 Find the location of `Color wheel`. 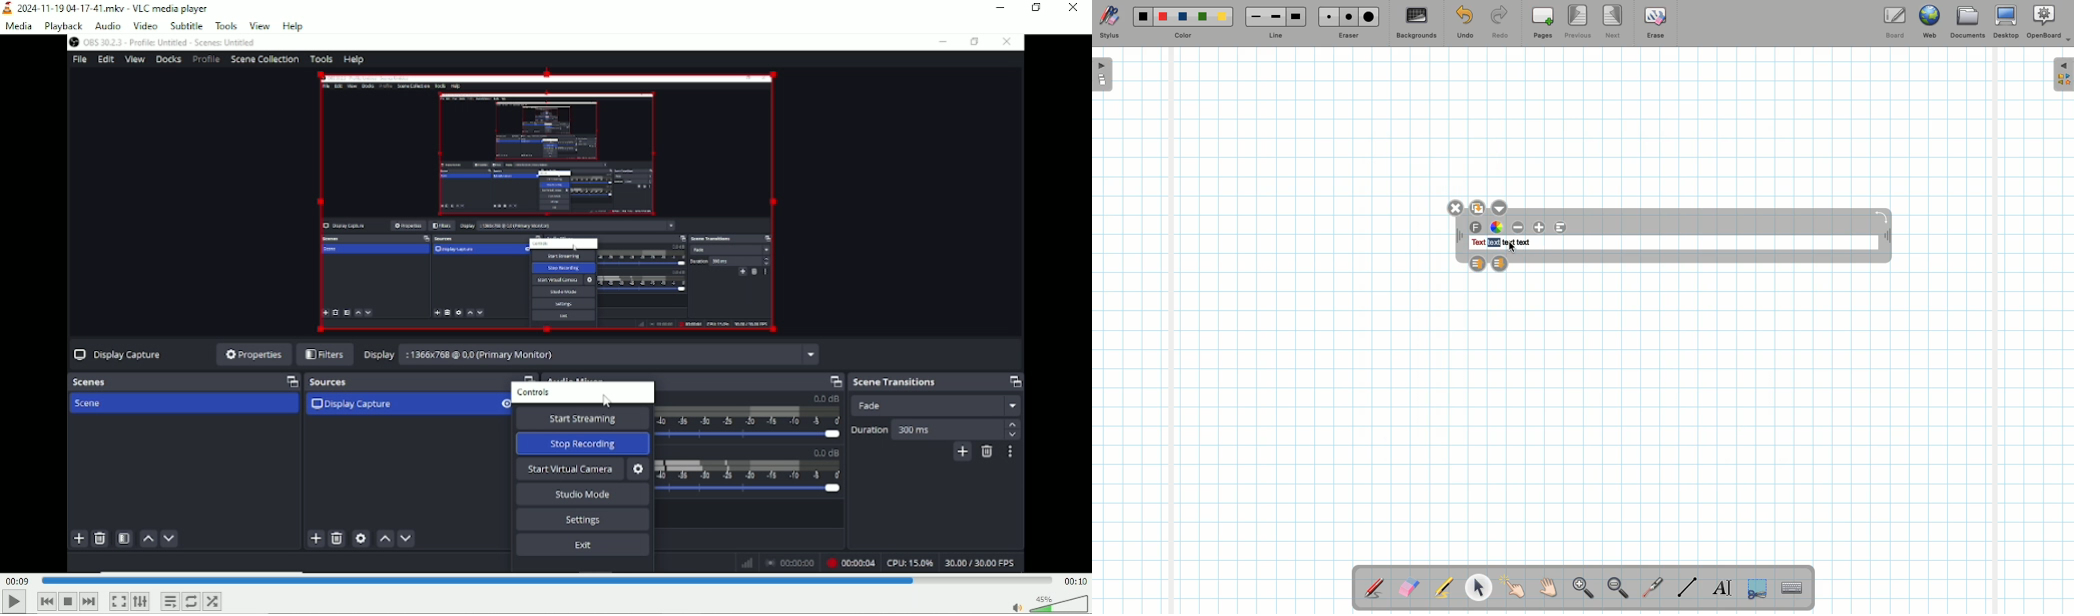

Color wheel is located at coordinates (1497, 227).